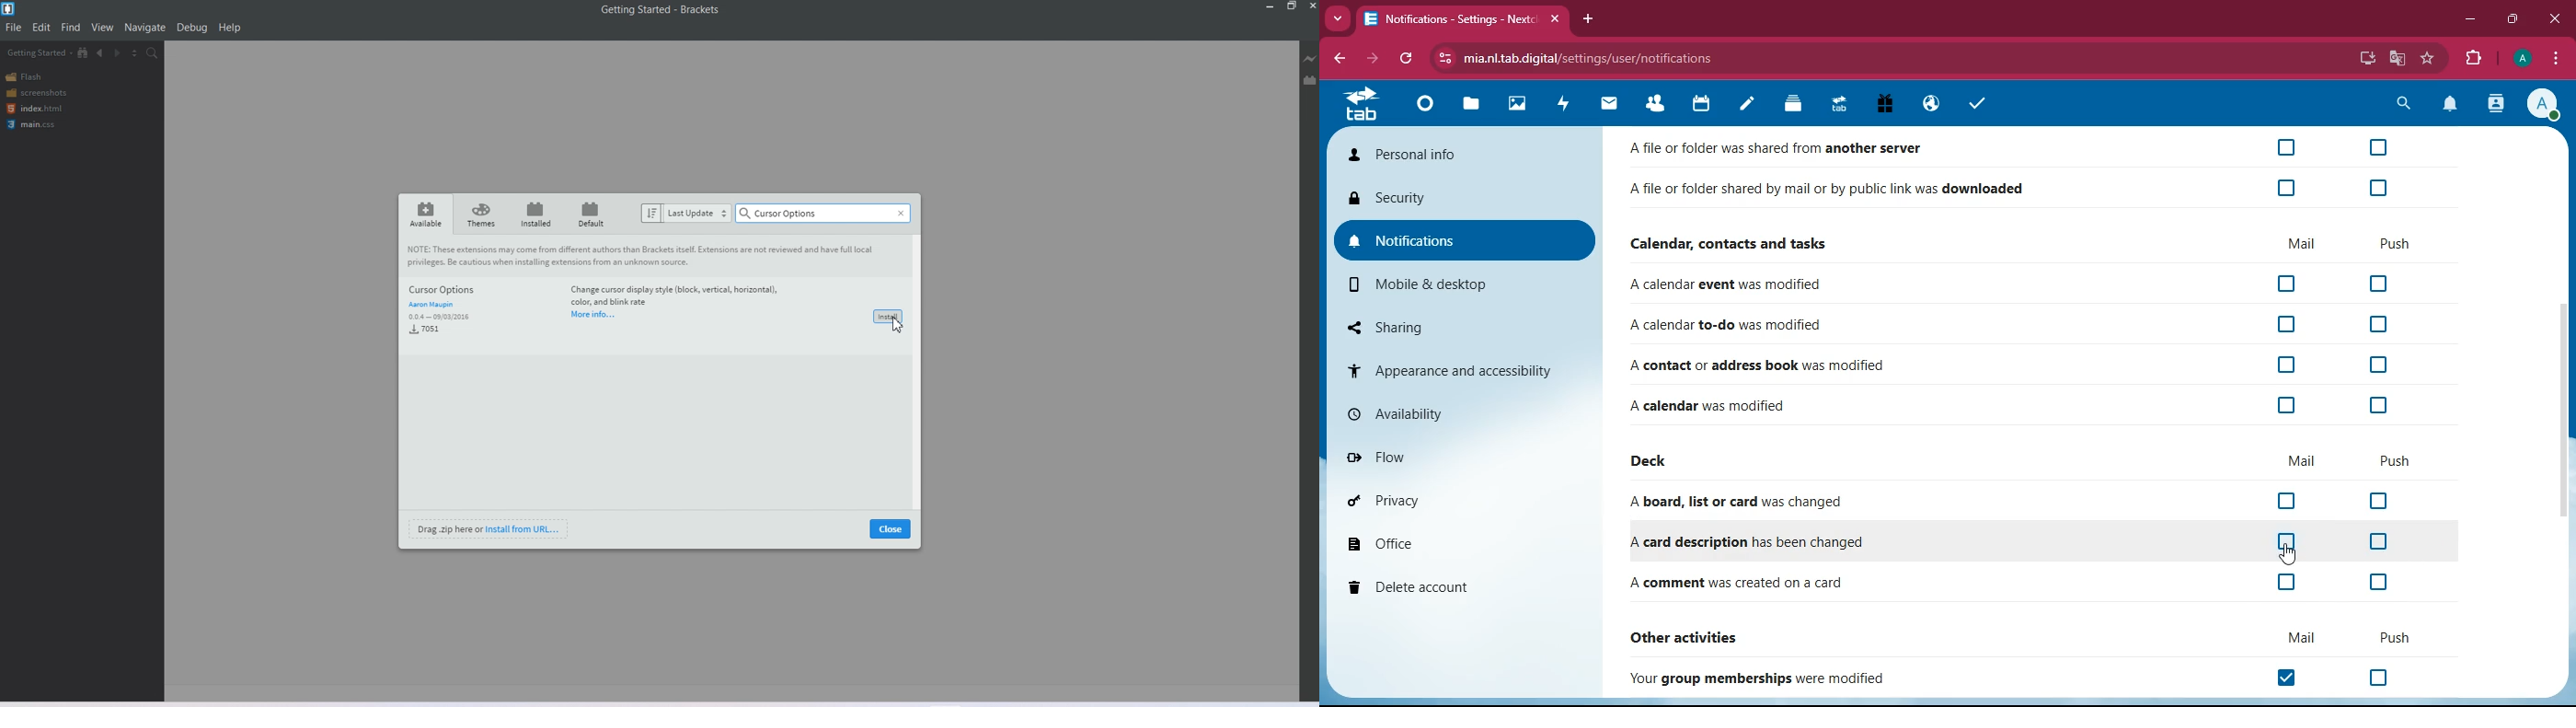  What do you see at coordinates (1461, 454) in the screenshot?
I see `flow` at bounding box center [1461, 454].